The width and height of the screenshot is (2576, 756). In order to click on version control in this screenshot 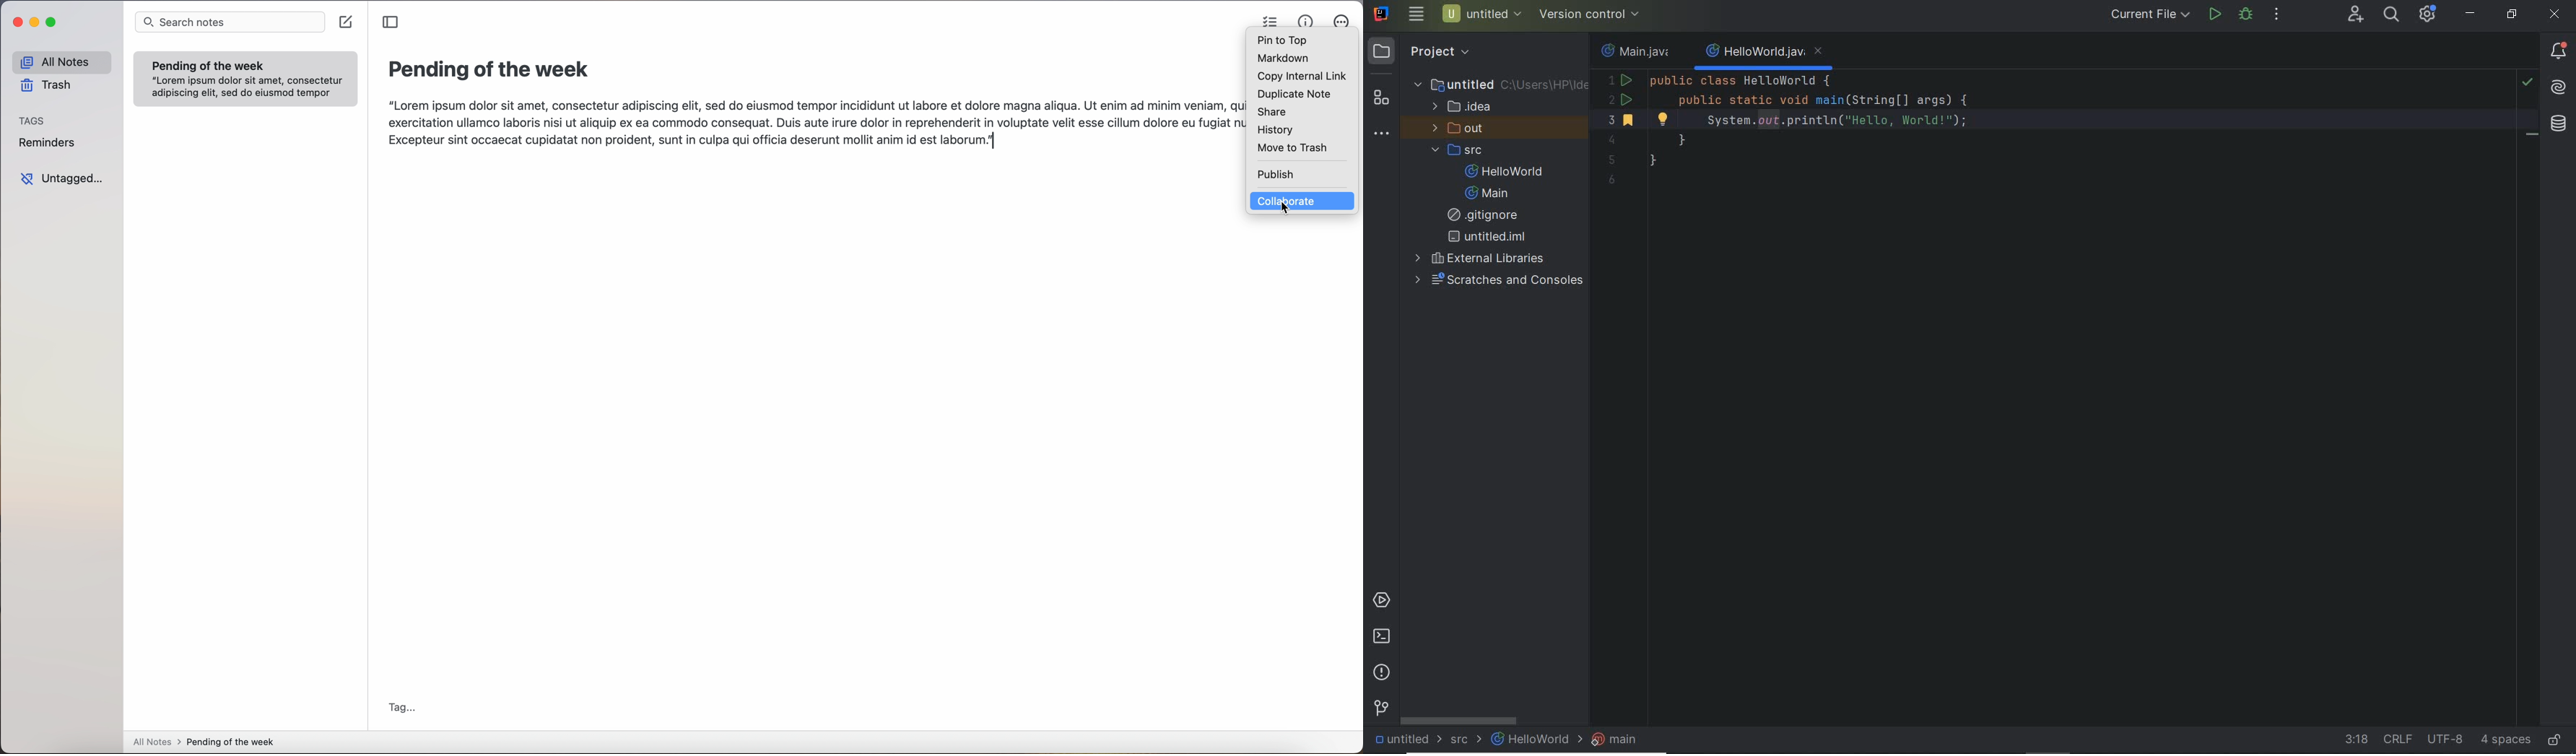, I will do `click(1383, 708)`.